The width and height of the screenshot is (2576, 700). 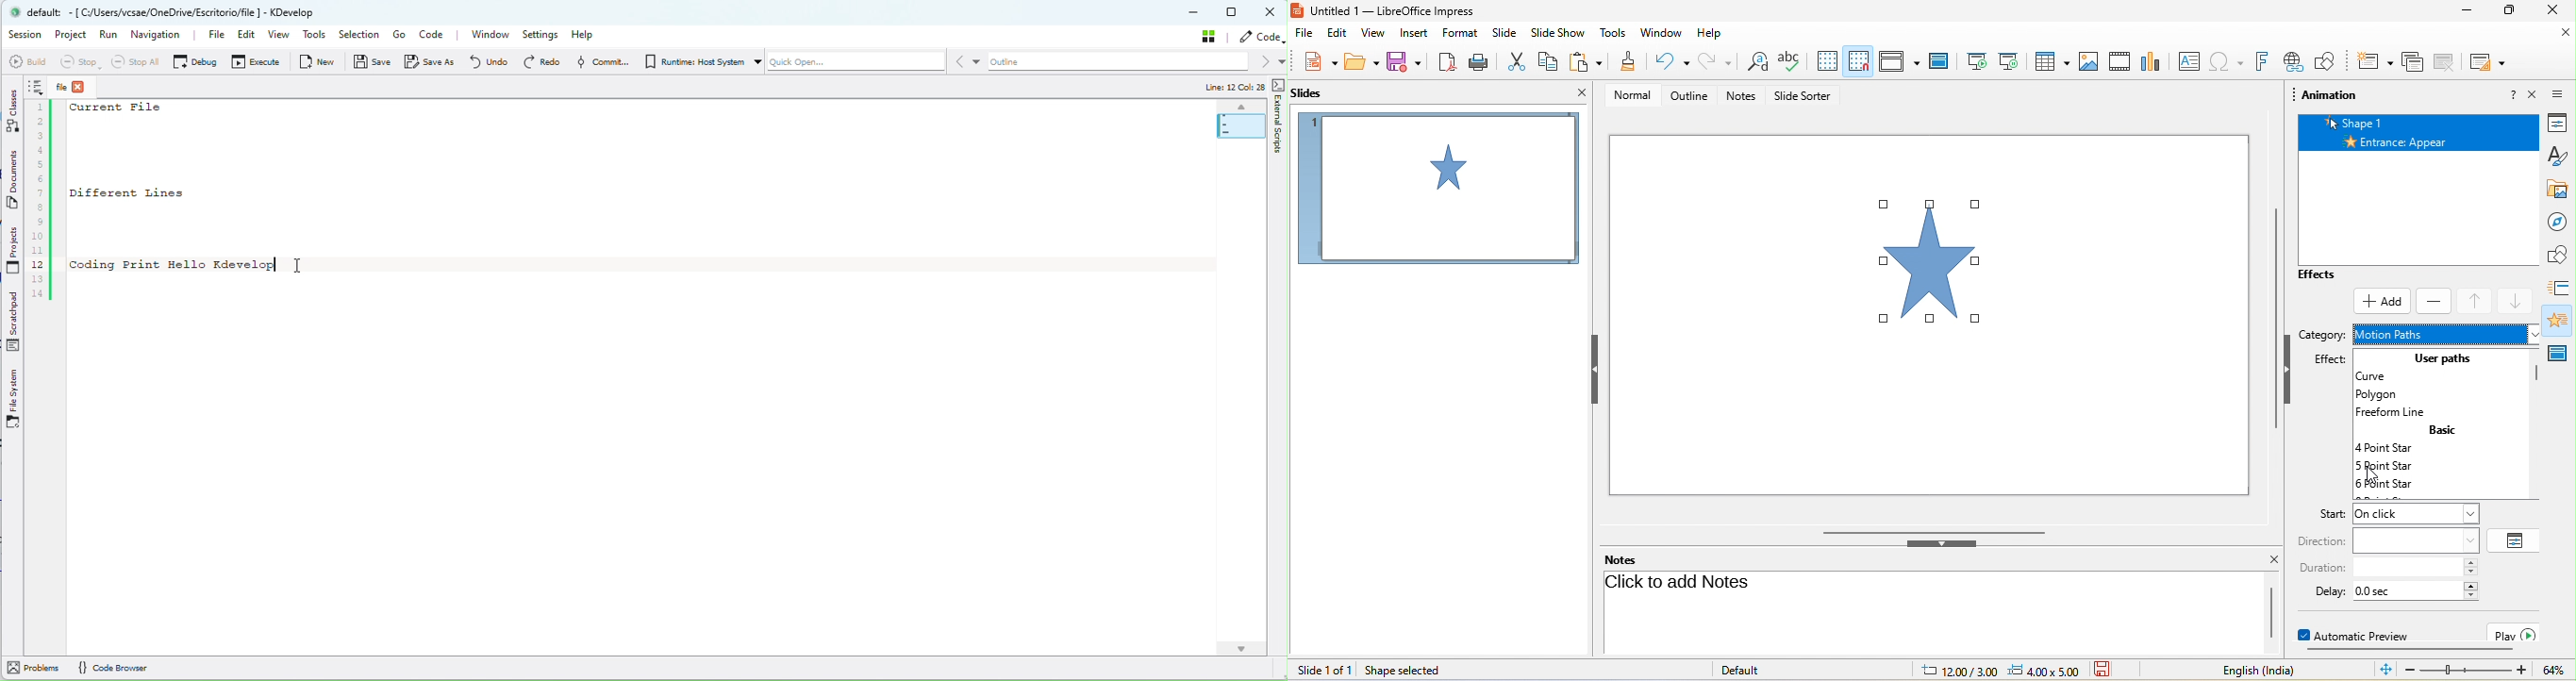 I want to click on category, so click(x=2322, y=337).